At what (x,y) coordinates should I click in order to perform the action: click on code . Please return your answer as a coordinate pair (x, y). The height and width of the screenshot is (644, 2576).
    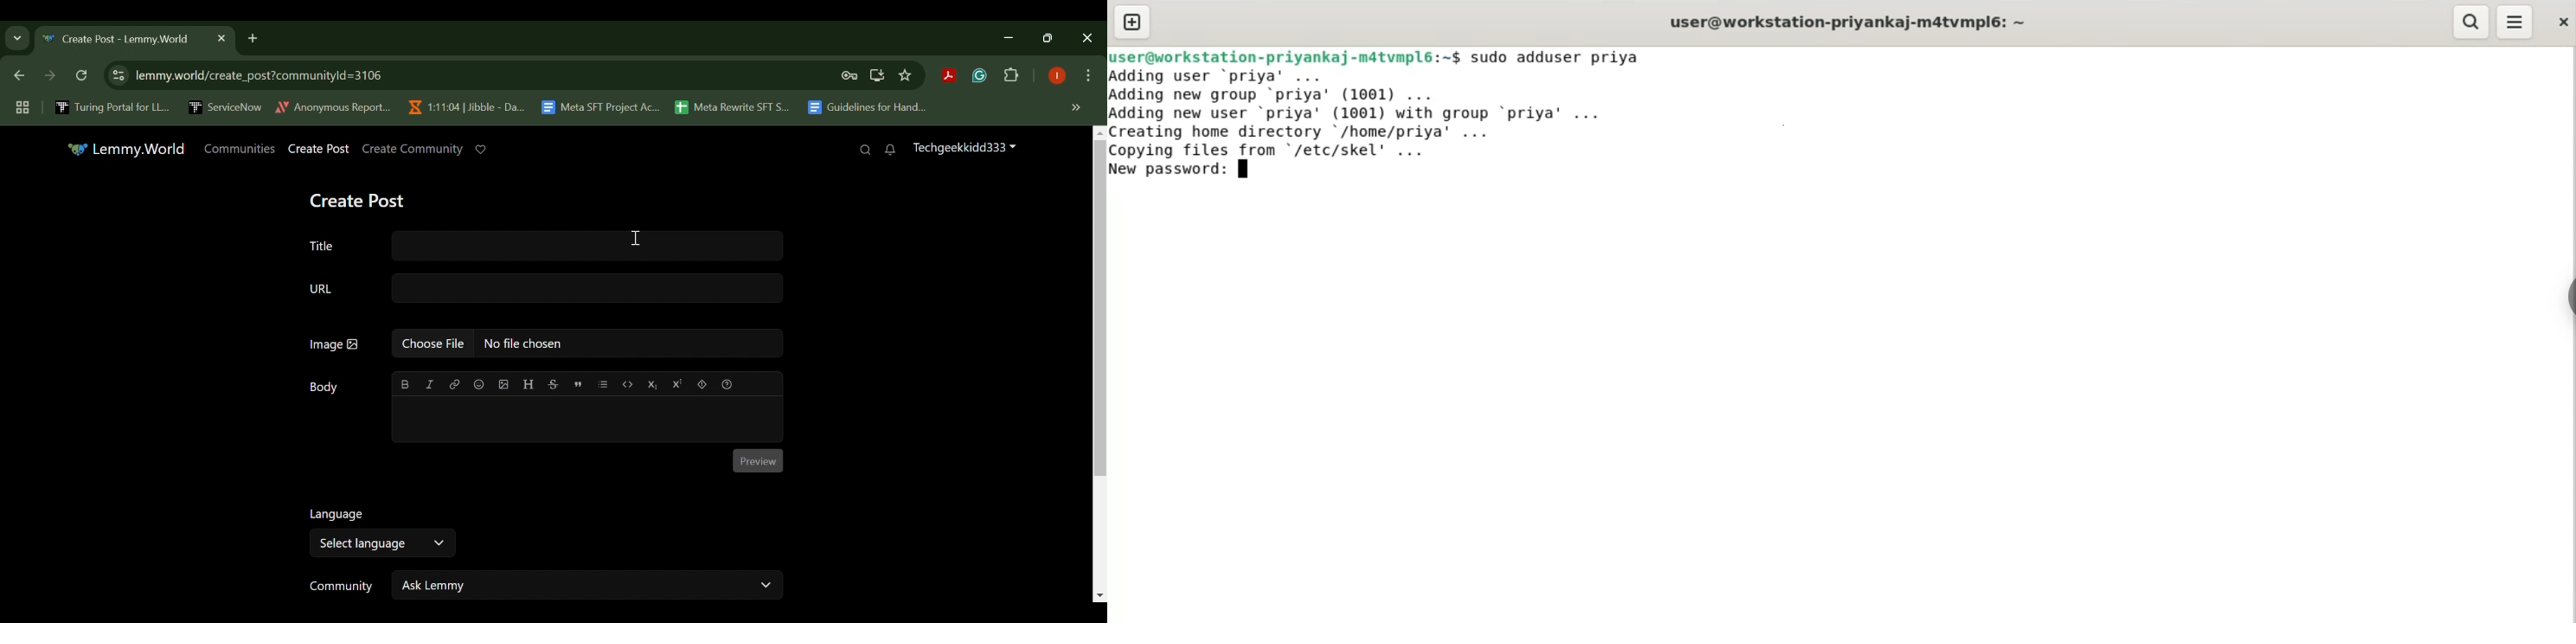
    Looking at the image, I should click on (628, 382).